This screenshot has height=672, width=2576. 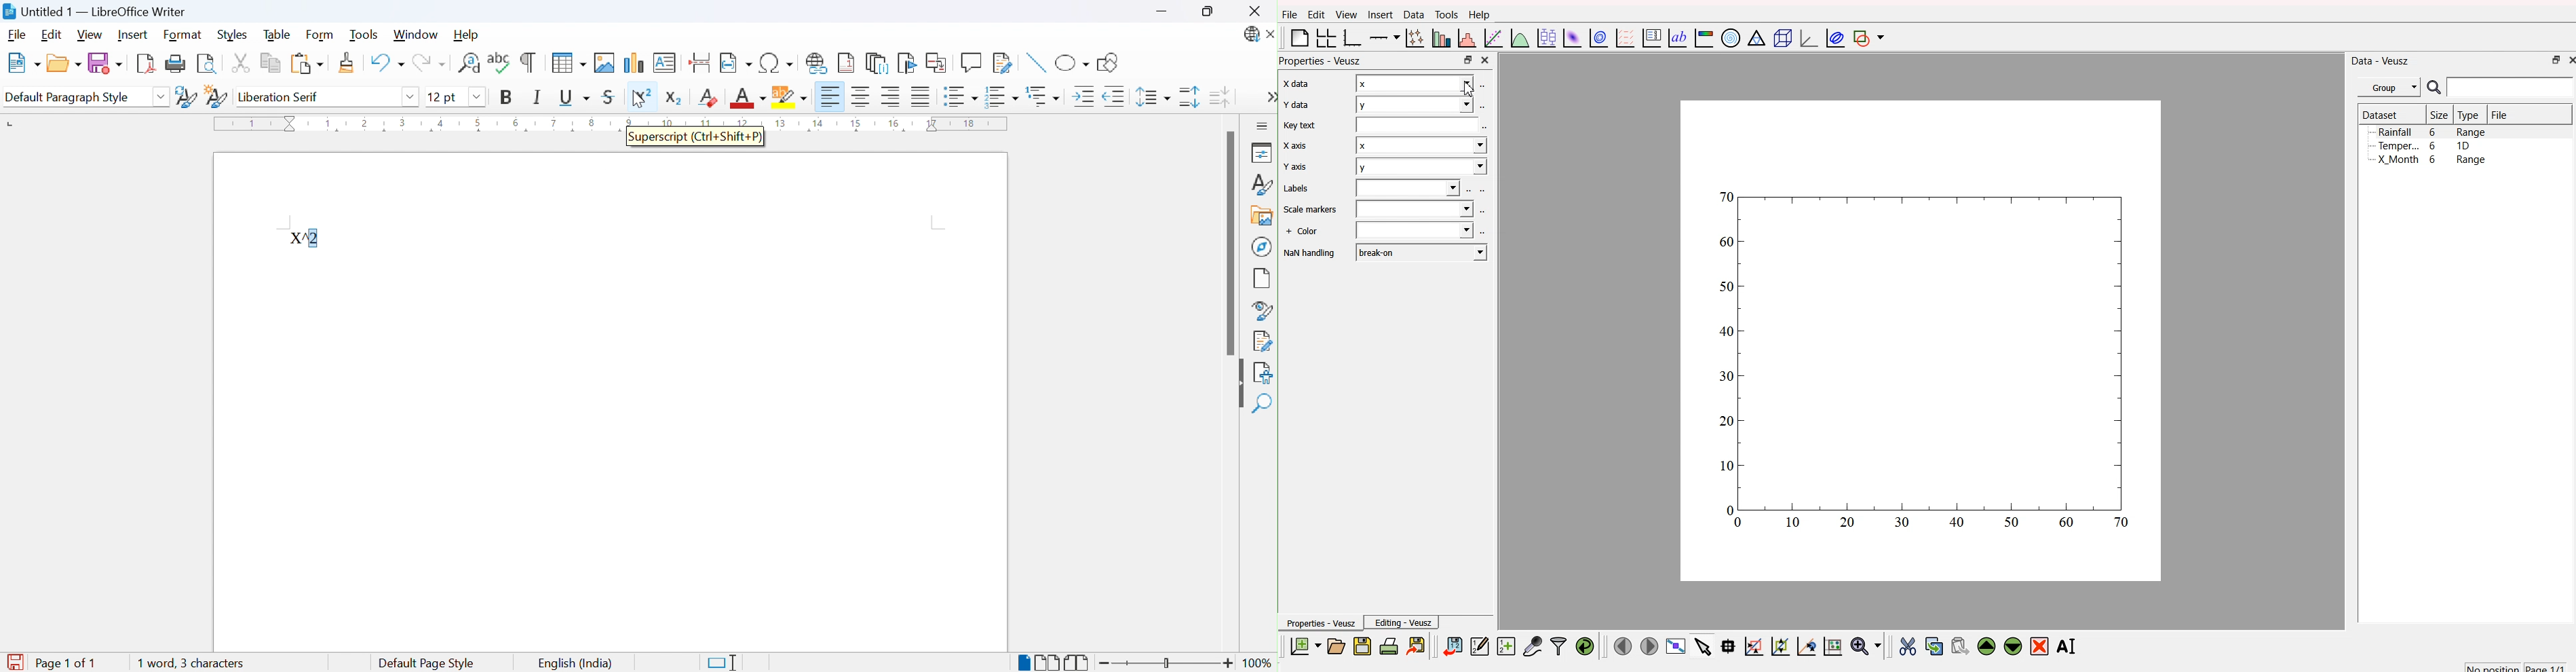 I want to click on Tools, so click(x=362, y=35).